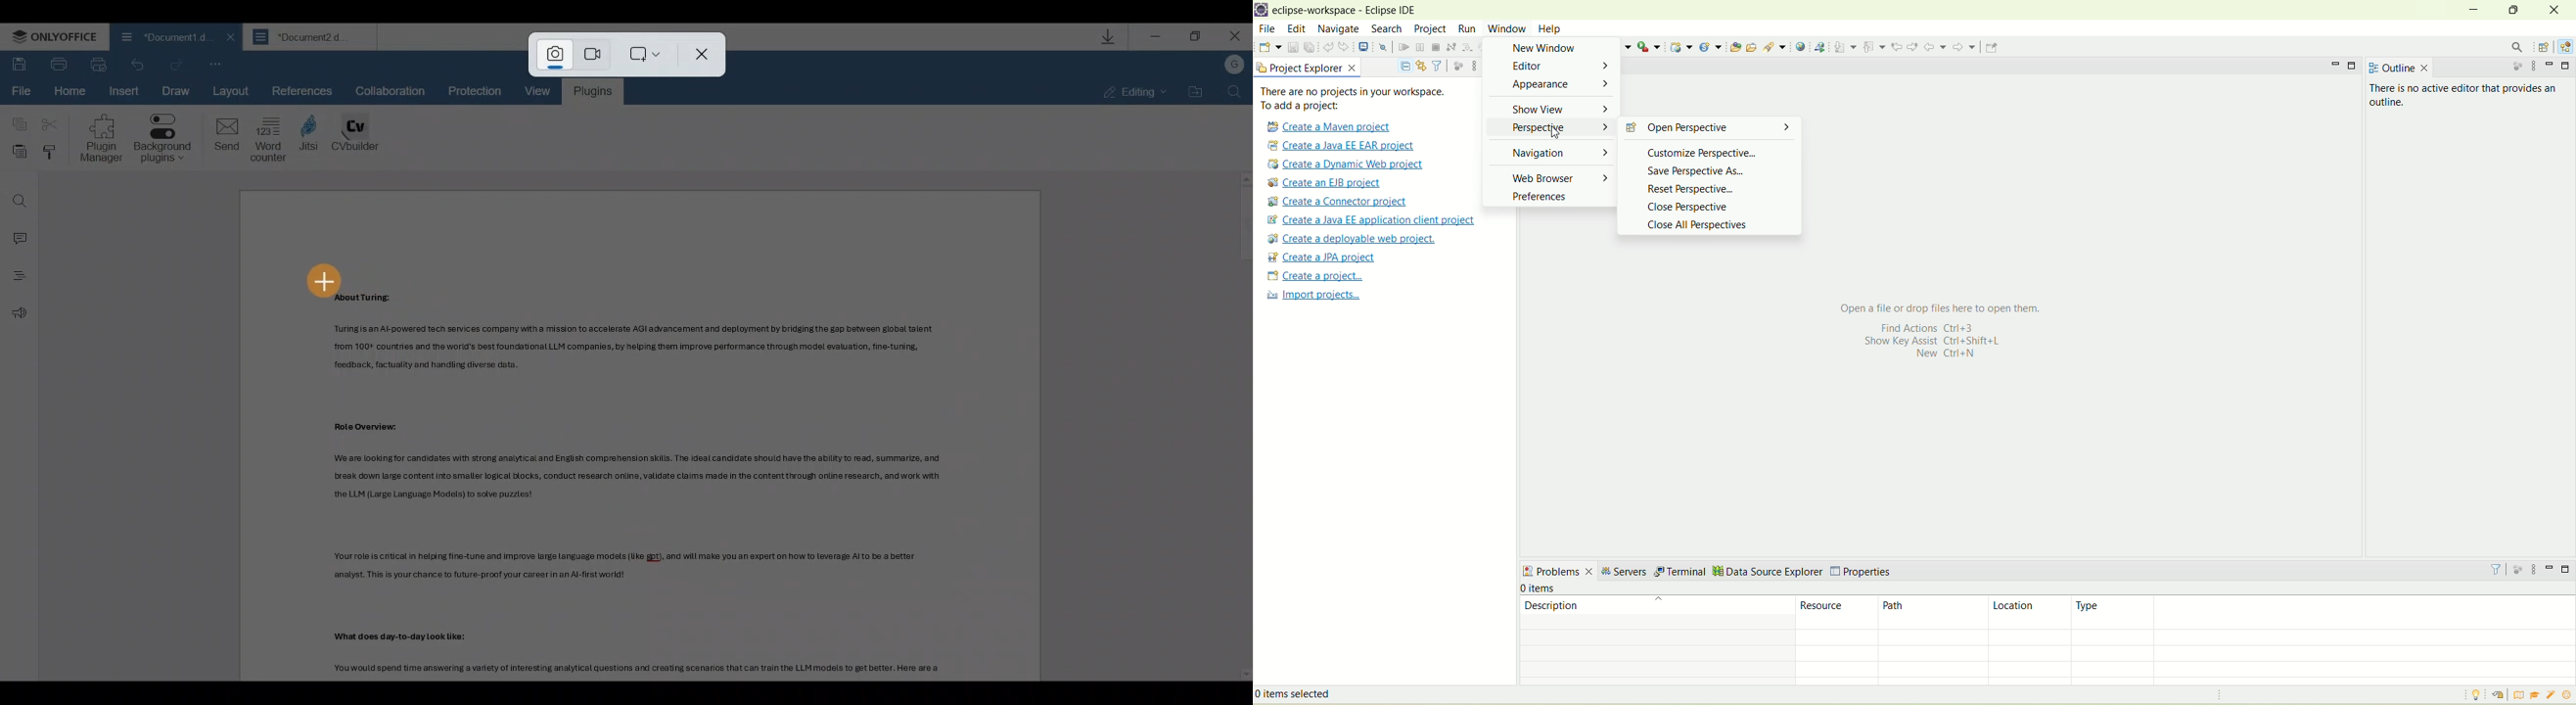  I want to click on navigate, so click(1338, 30).